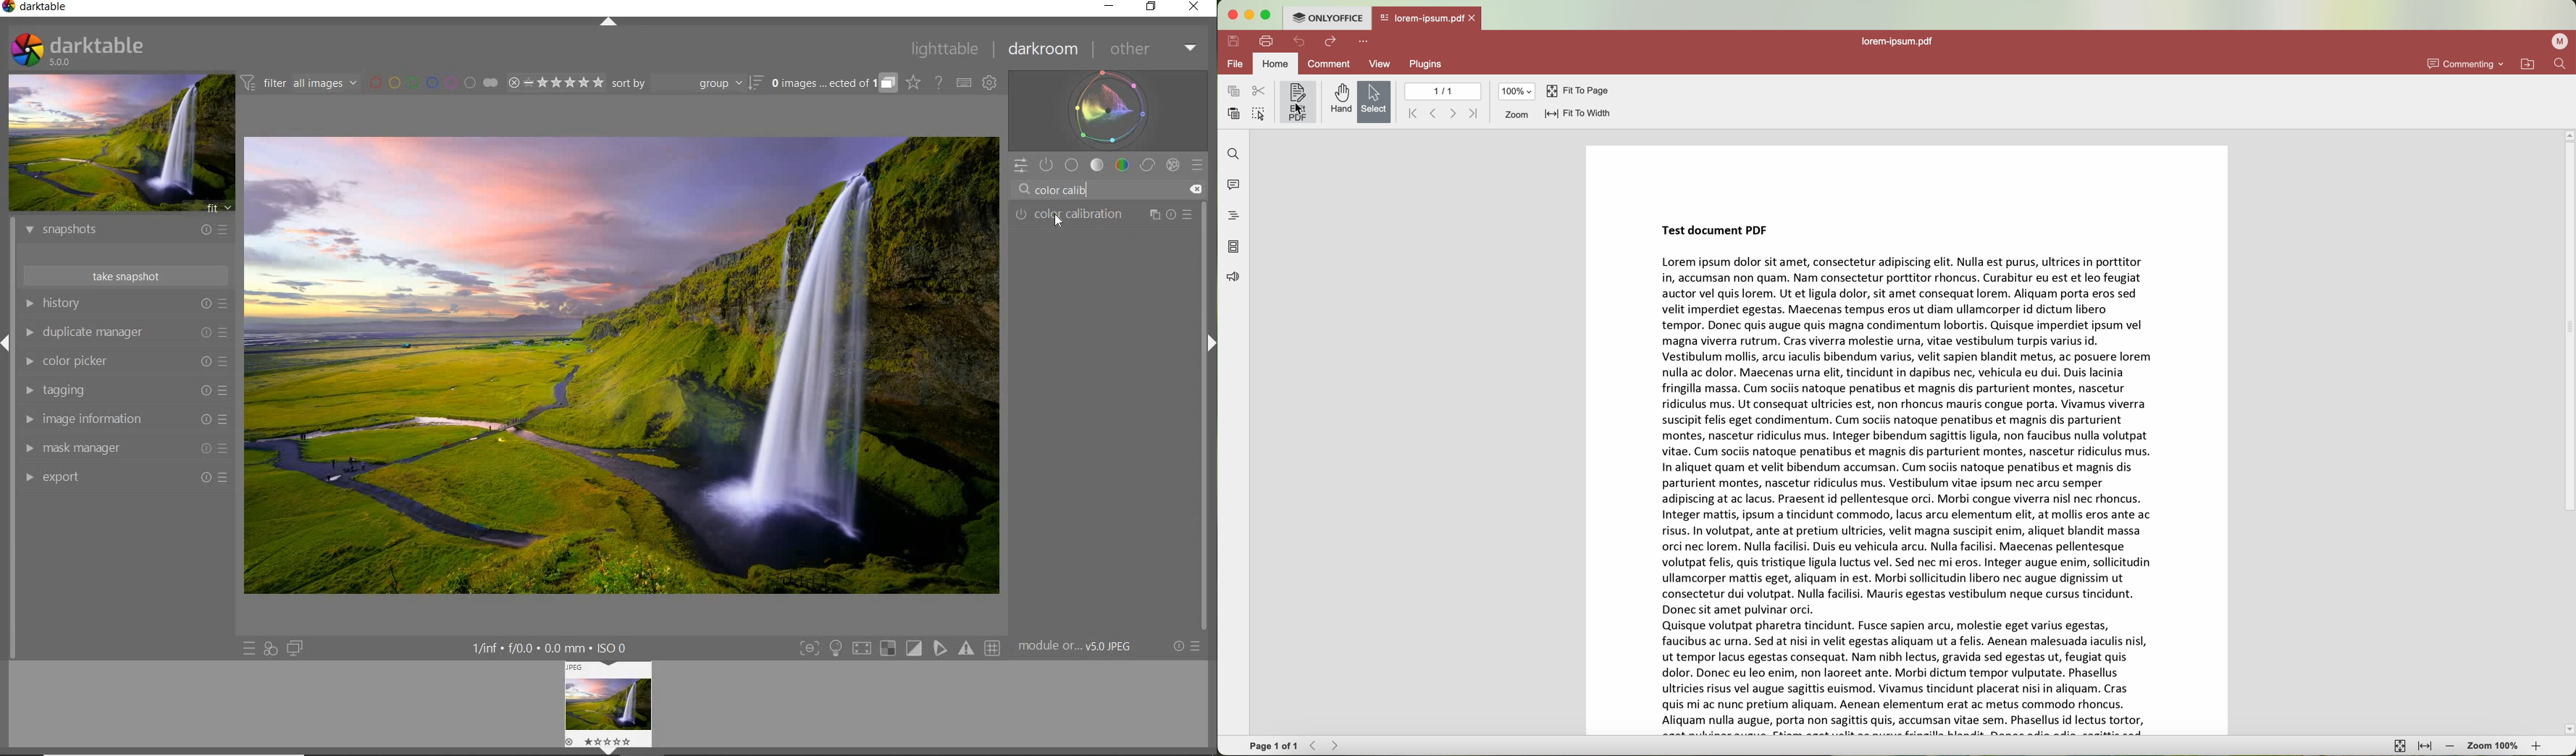 Image resolution: width=2576 pixels, height=756 pixels. I want to click on zoom out, so click(2453, 748).